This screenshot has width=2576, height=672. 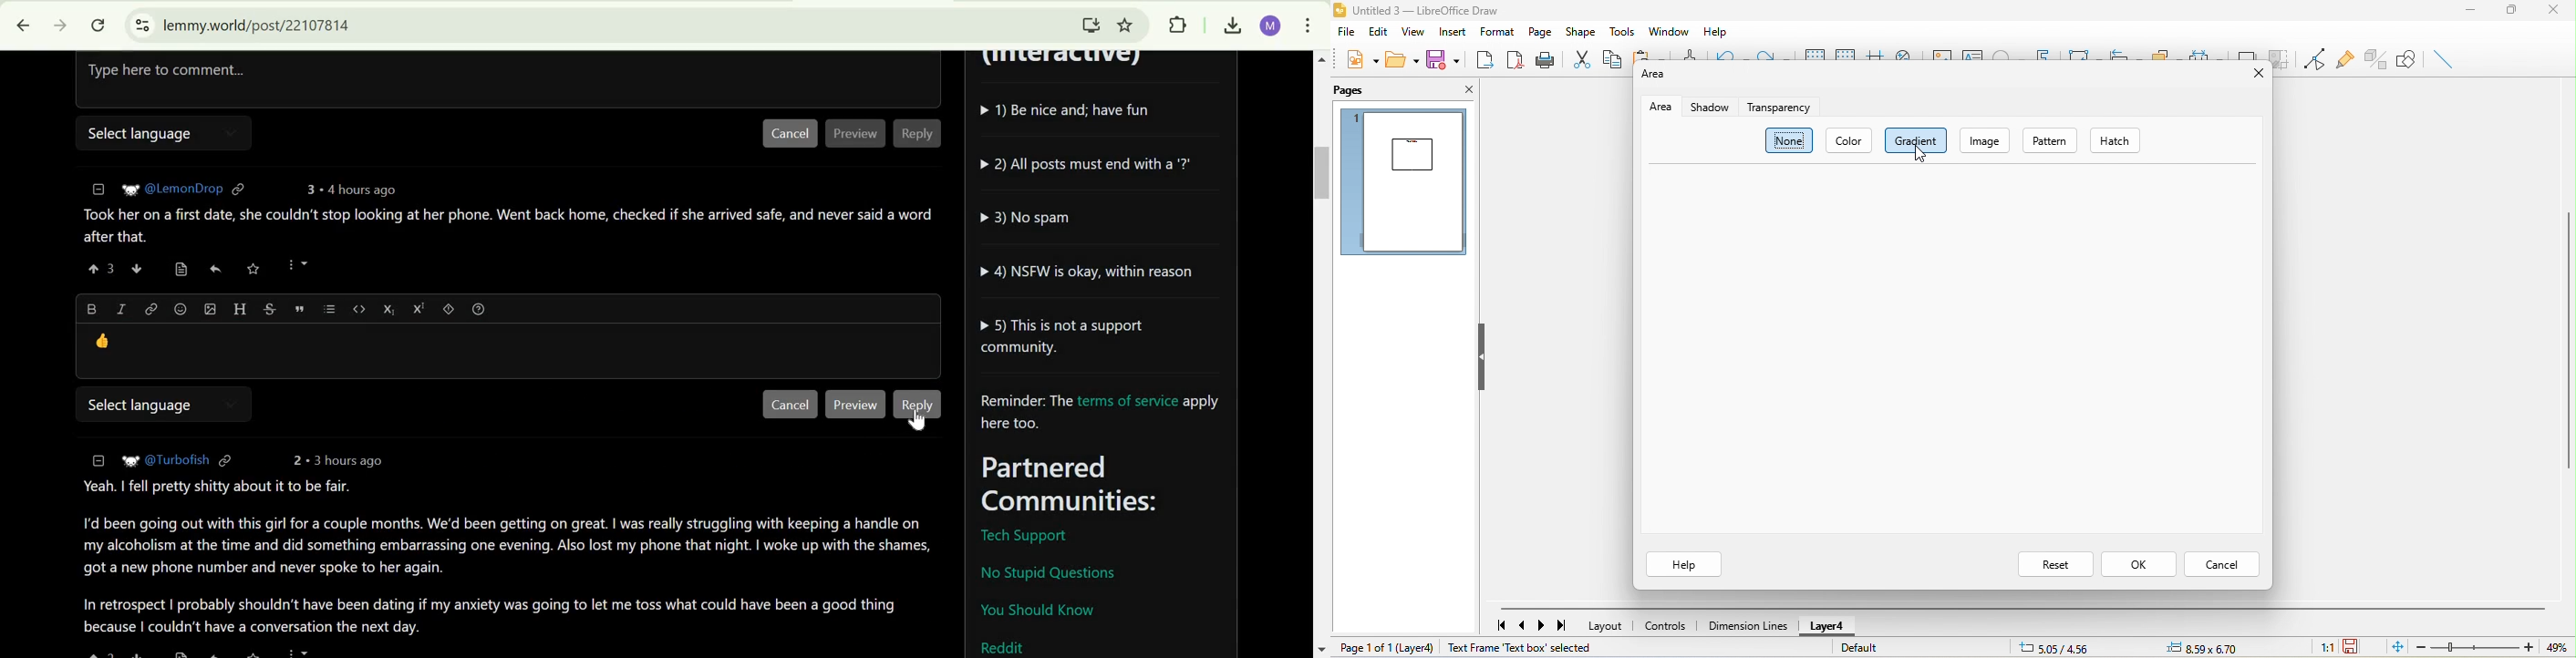 What do you see at coordinates (1054, 571) in the screenshot?
I see `No Stupid Question` at bounding box center [1054, 571].